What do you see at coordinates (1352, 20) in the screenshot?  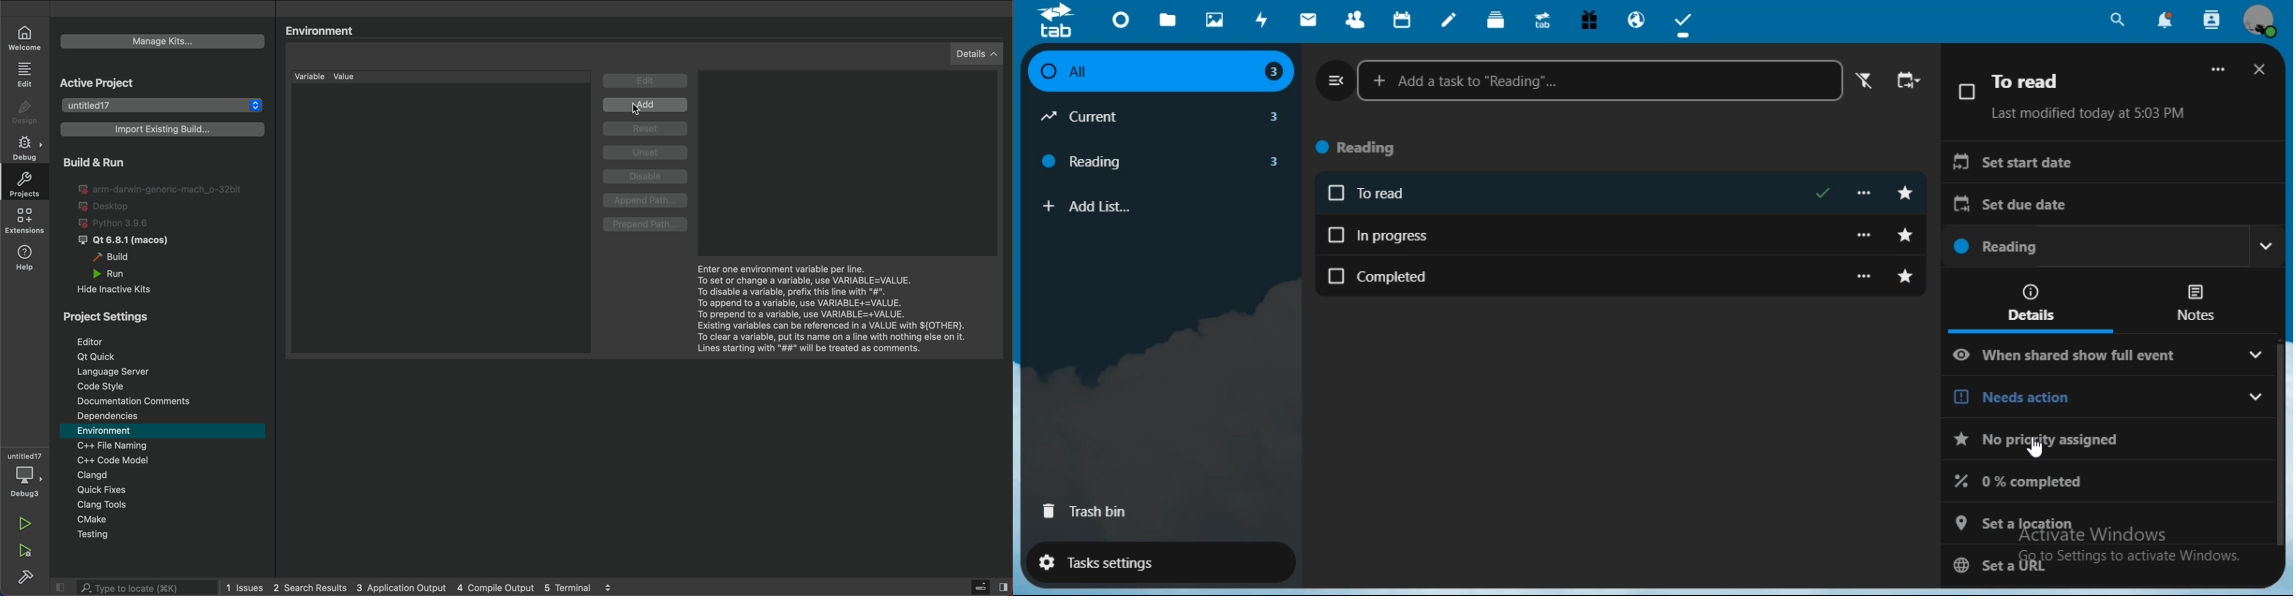 I see `contacts` at bounding box center [1352, 20].